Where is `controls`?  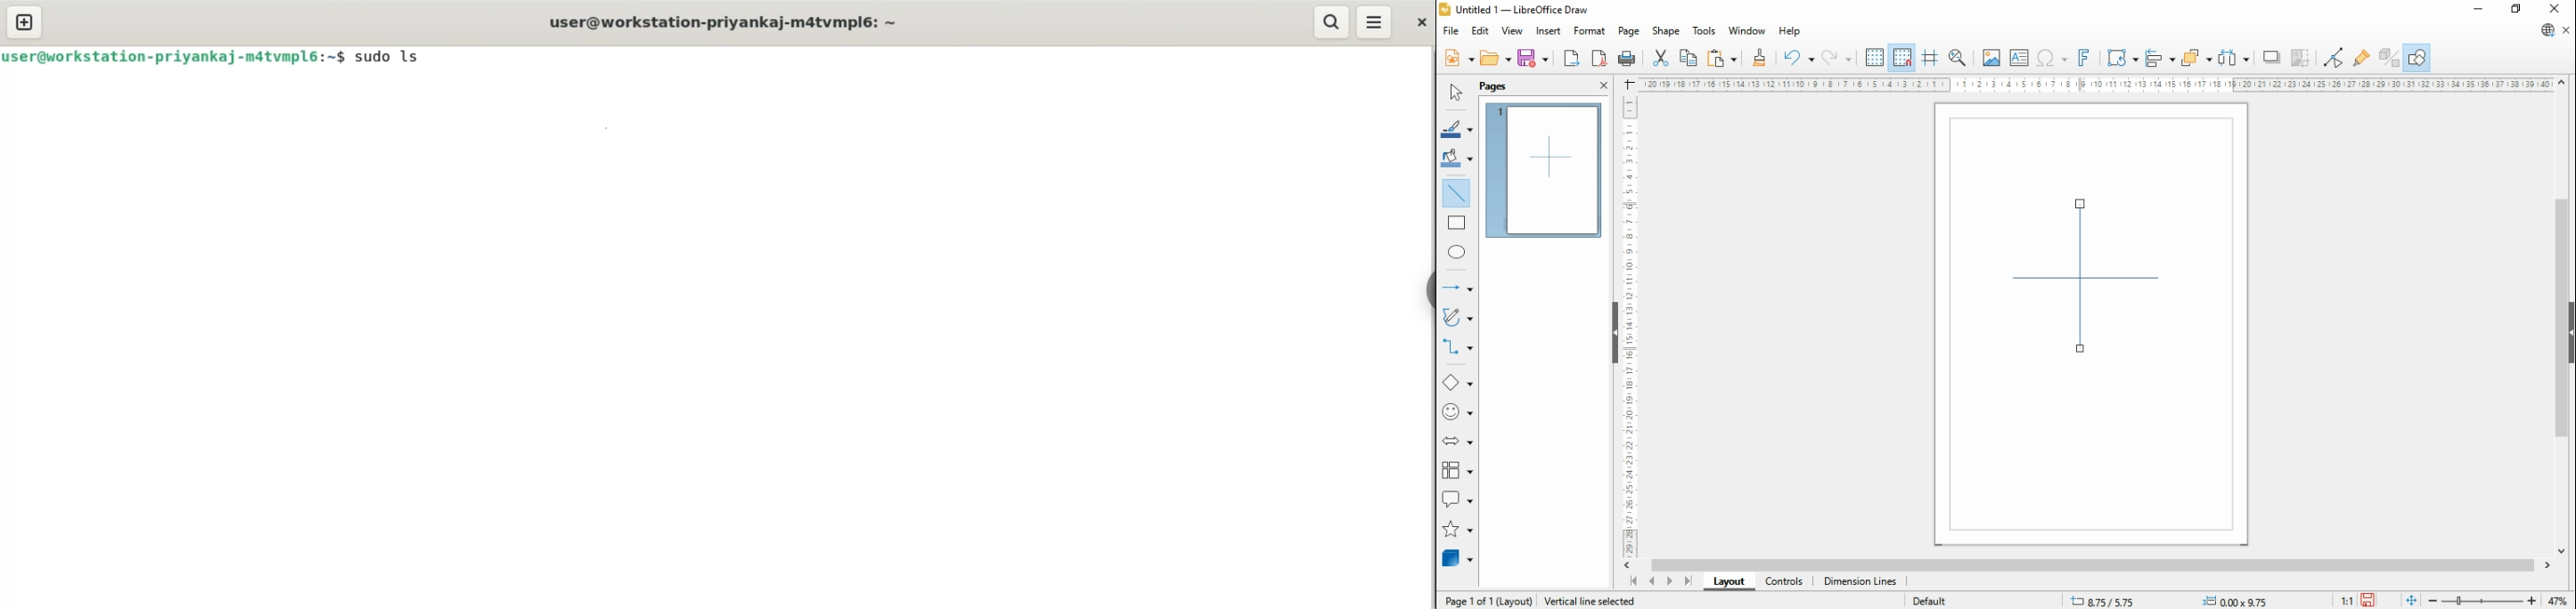 controls is located at coordinates (1784, 582).